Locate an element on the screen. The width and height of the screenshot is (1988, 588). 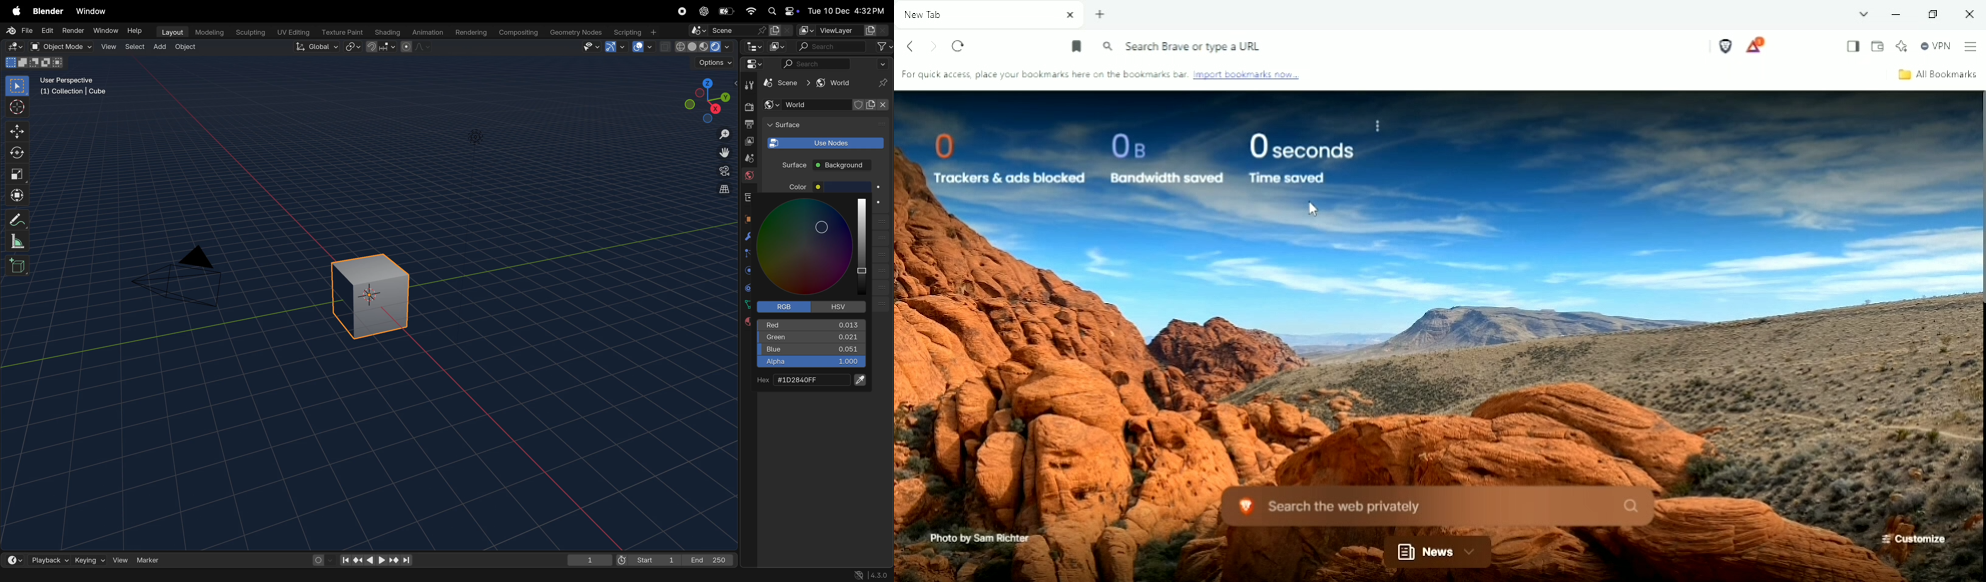
options is located at coordinates (712, 65).